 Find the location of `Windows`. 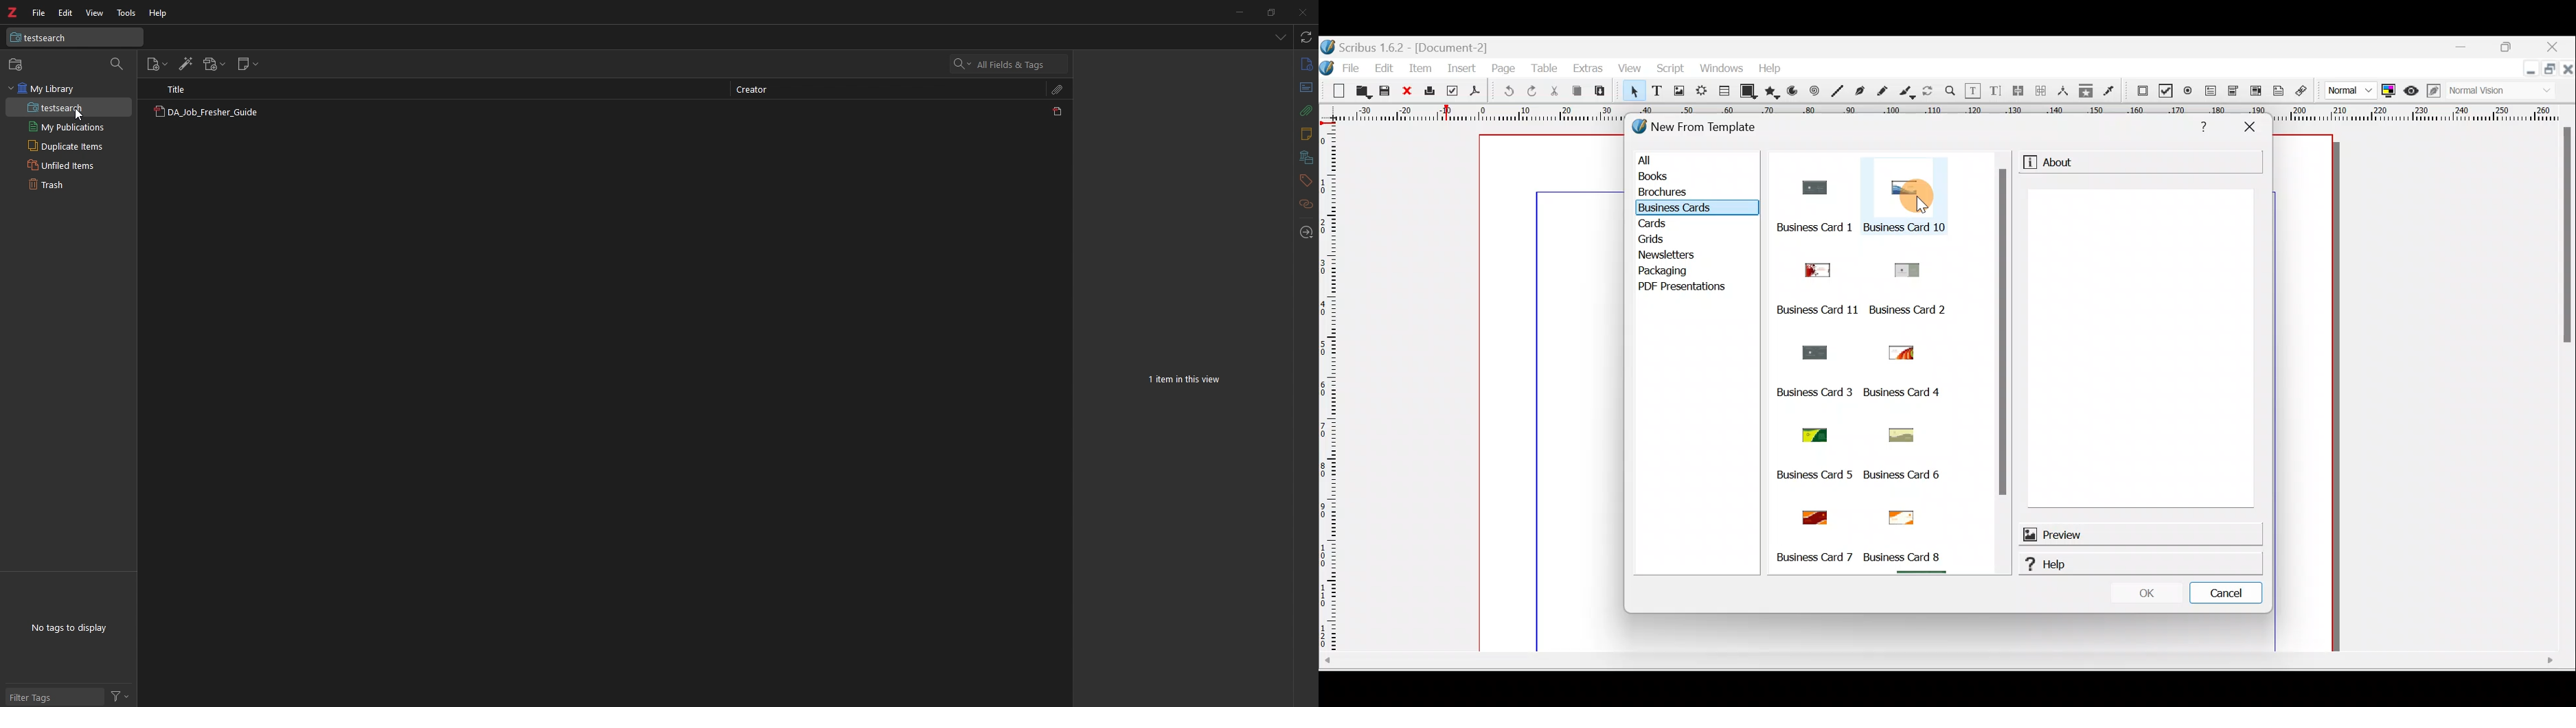

Windows is located at coordinates (1724, 70).